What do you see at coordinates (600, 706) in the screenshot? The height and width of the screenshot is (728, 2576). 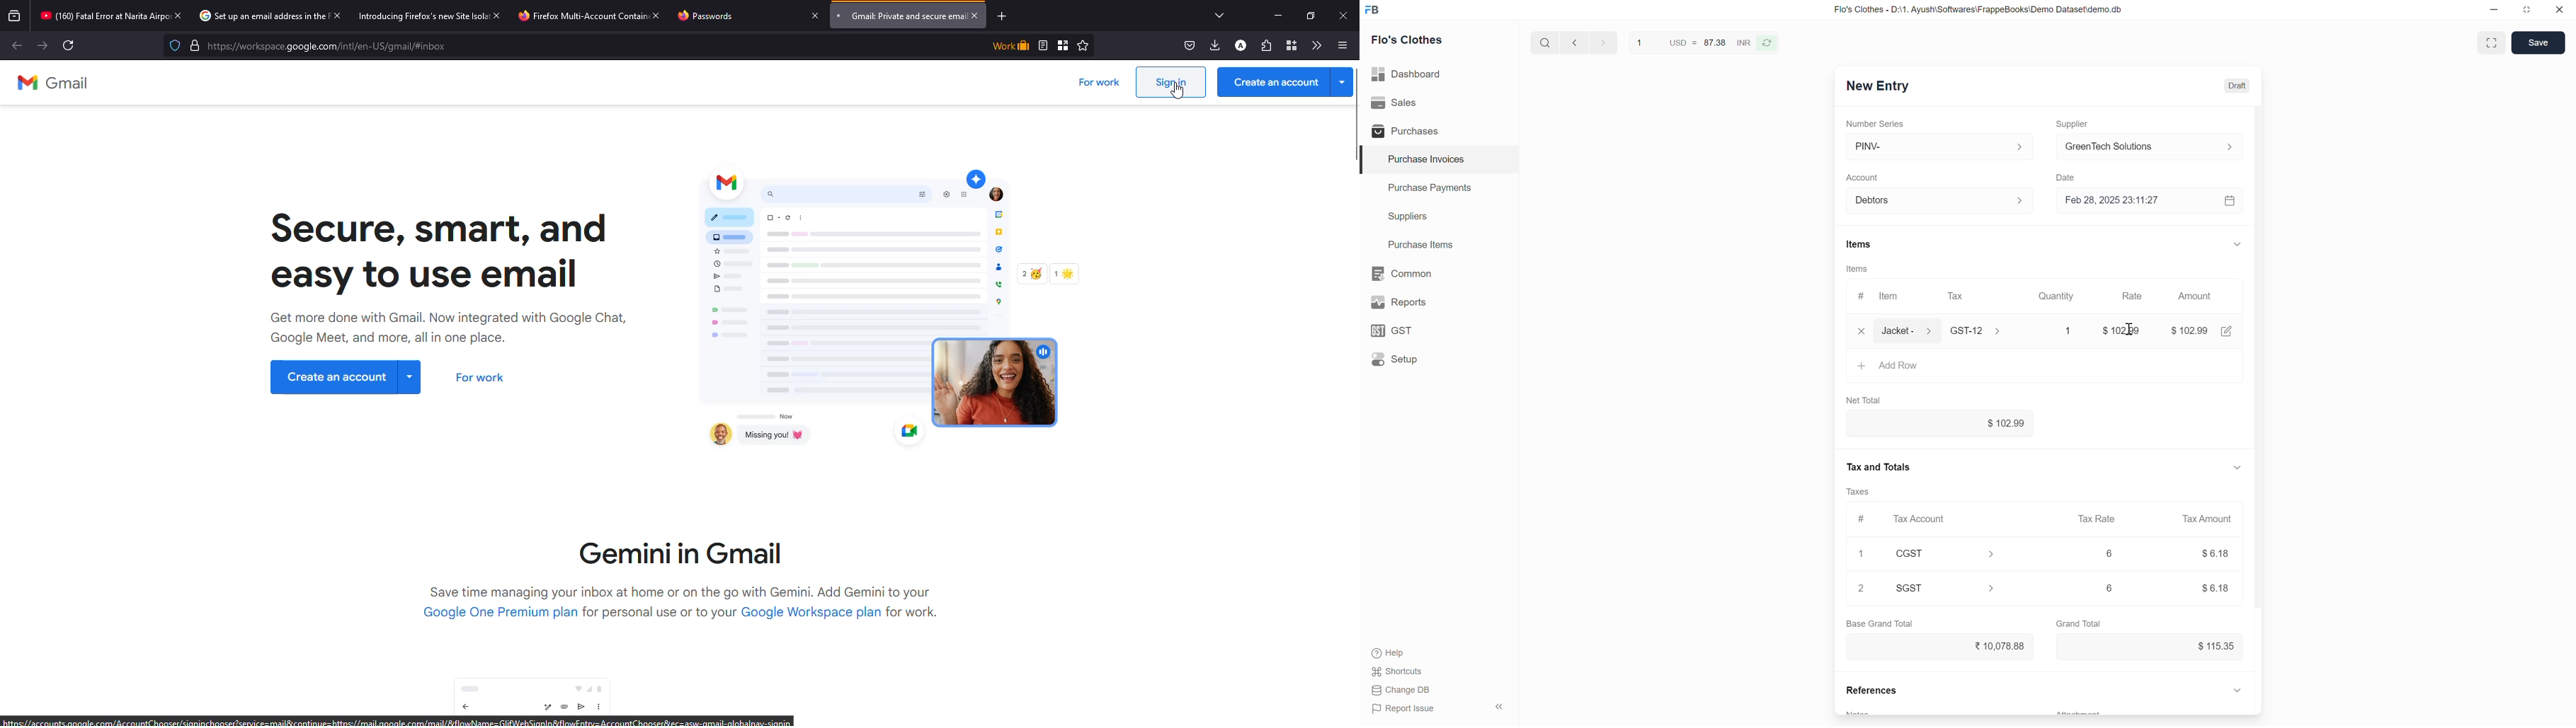 I see `more` at bounding box center [600, 706].